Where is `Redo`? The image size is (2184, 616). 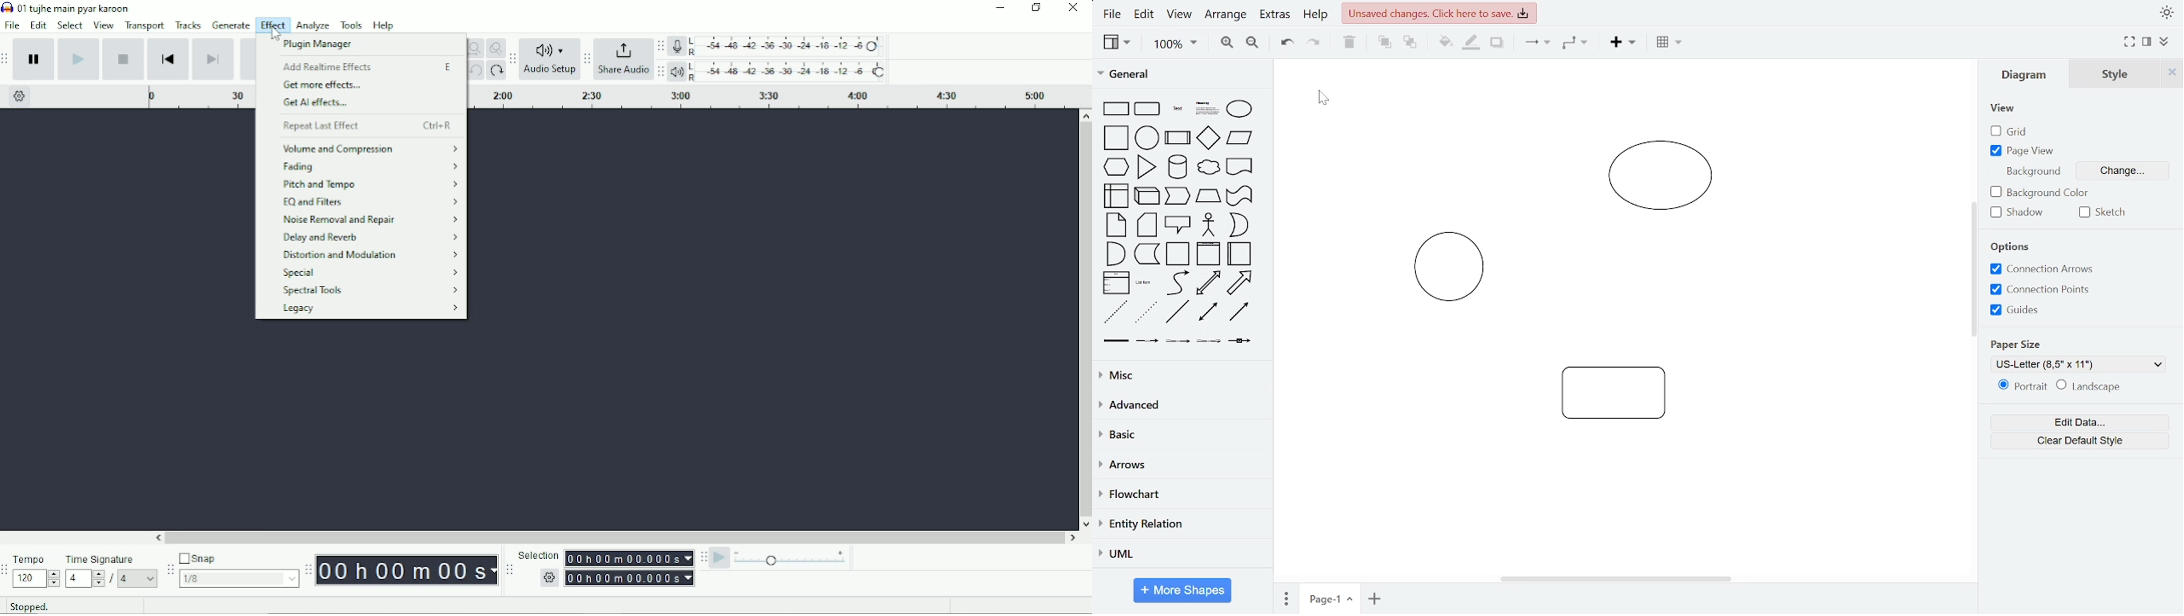
Redo is located at coordinates (497, 71).